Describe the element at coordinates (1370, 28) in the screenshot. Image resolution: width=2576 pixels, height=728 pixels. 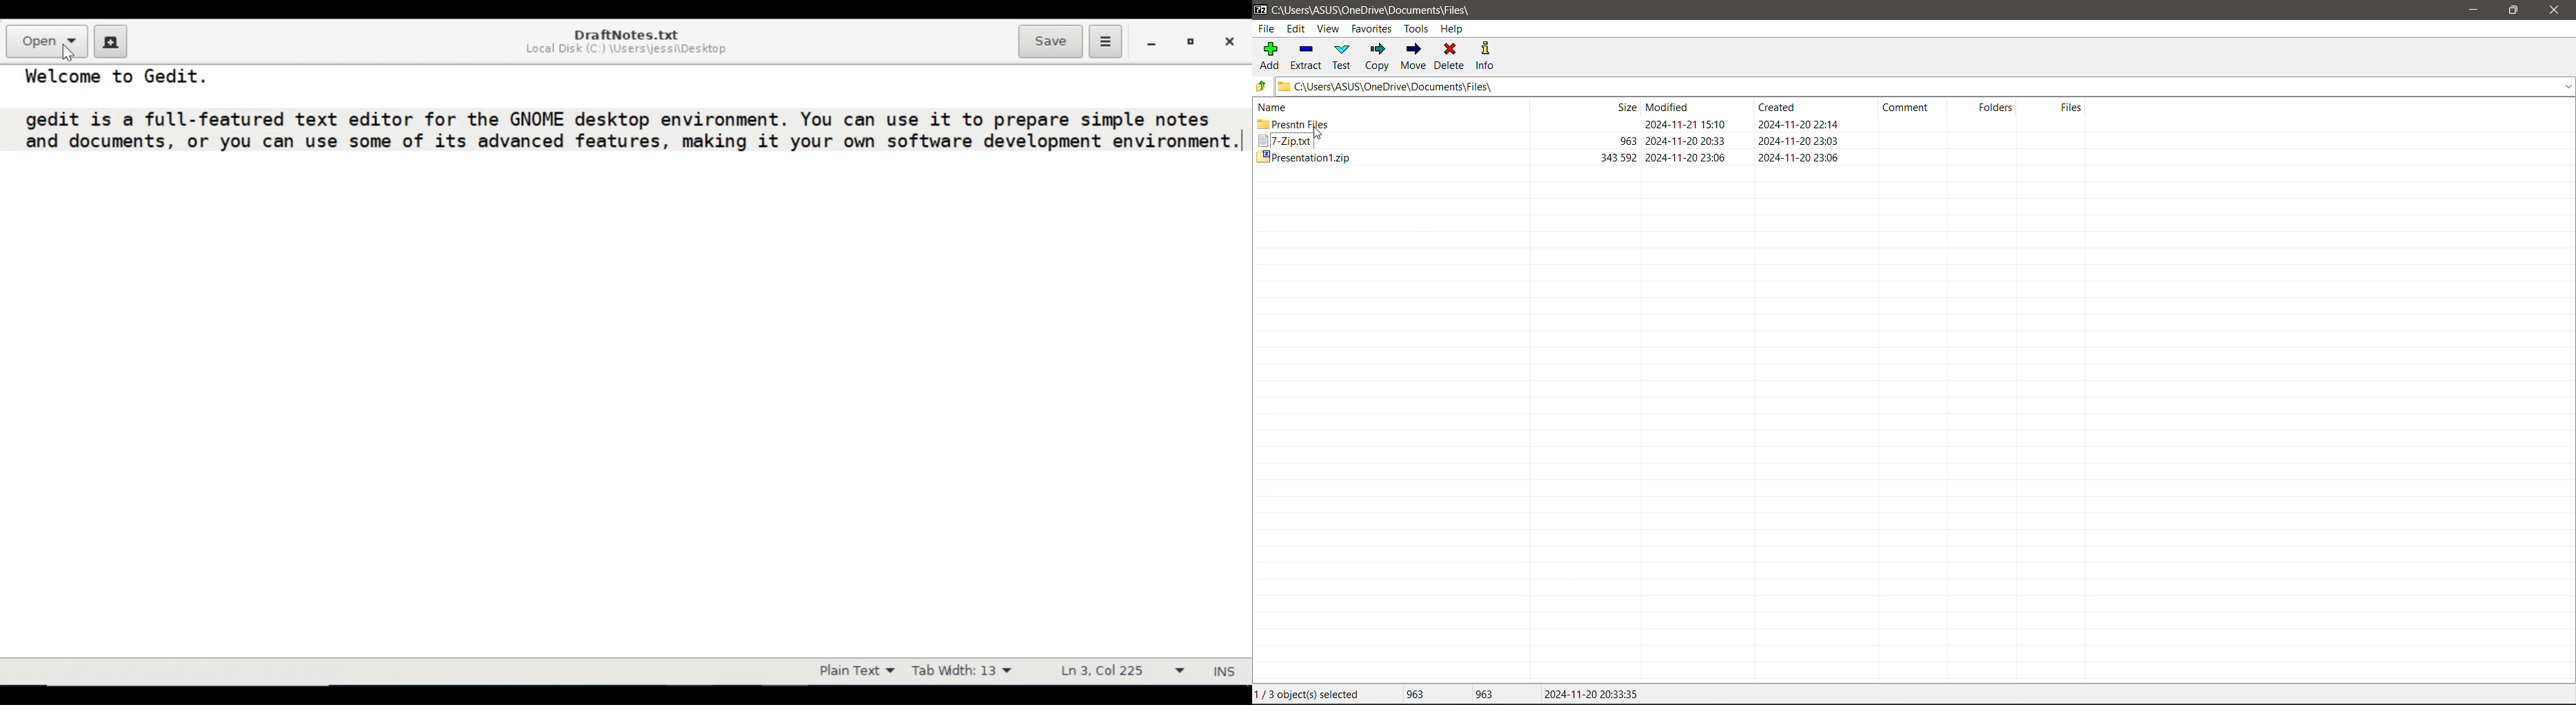
I see `Favorites` at that location.